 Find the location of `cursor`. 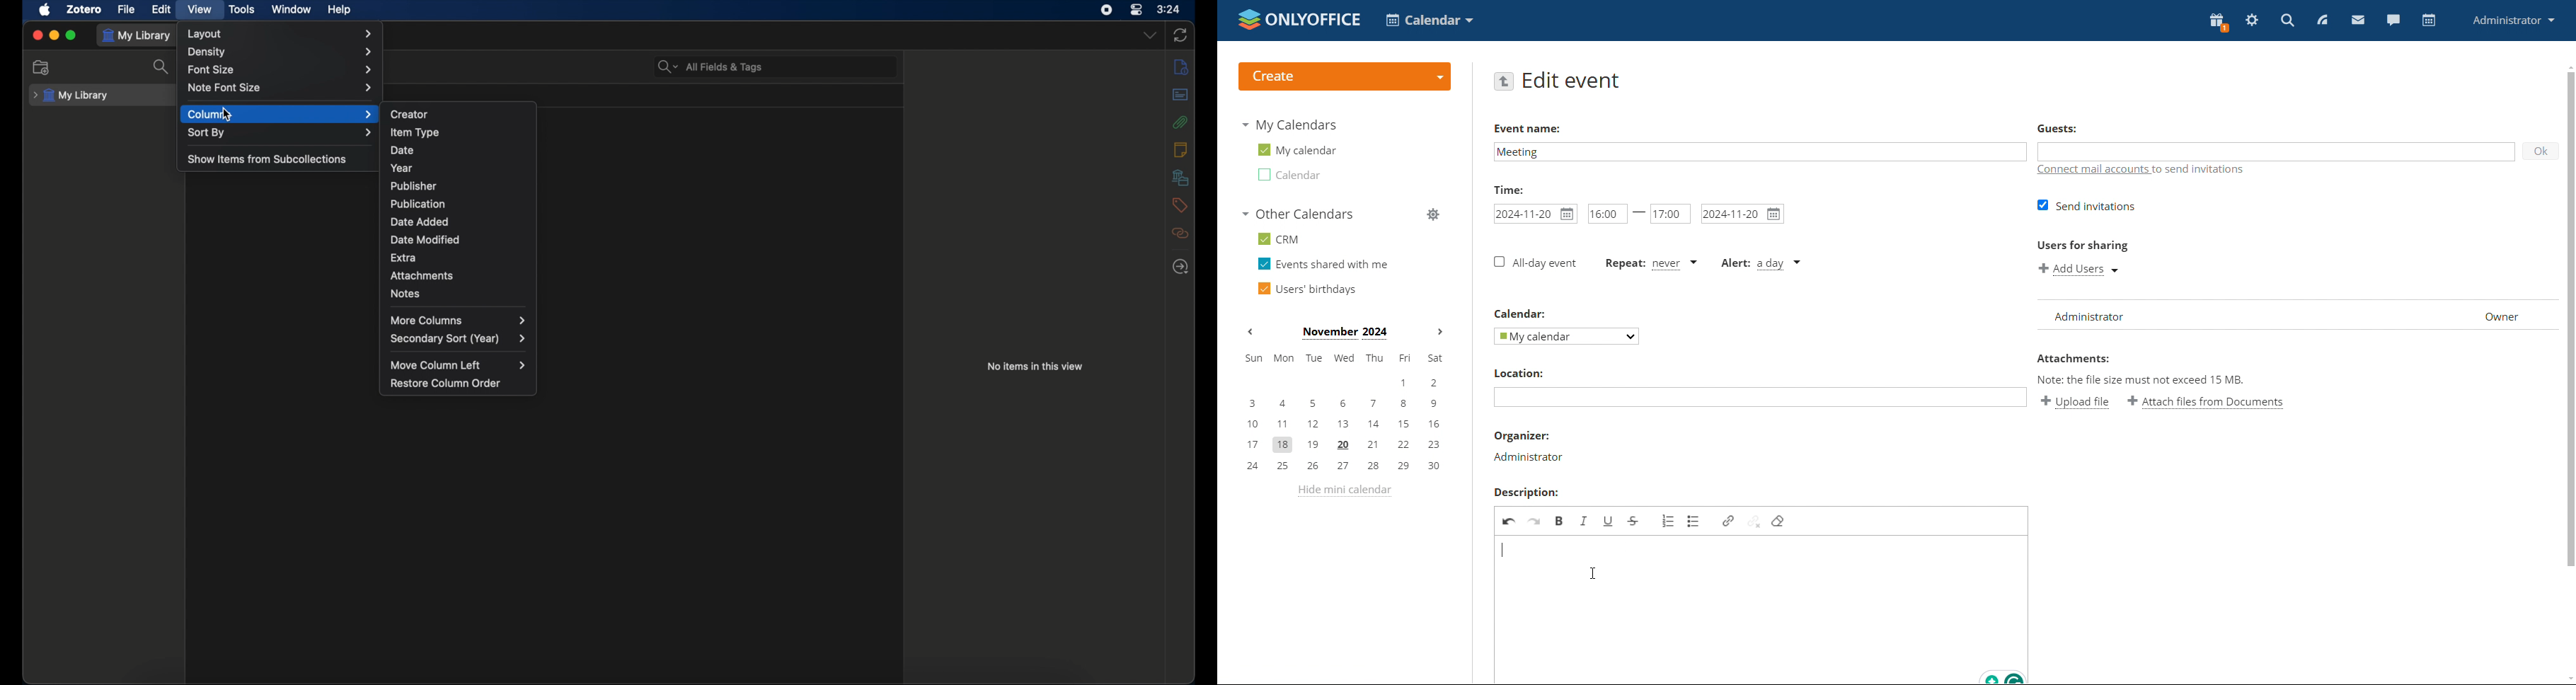

cursor is located at coordinates (1594, 574).